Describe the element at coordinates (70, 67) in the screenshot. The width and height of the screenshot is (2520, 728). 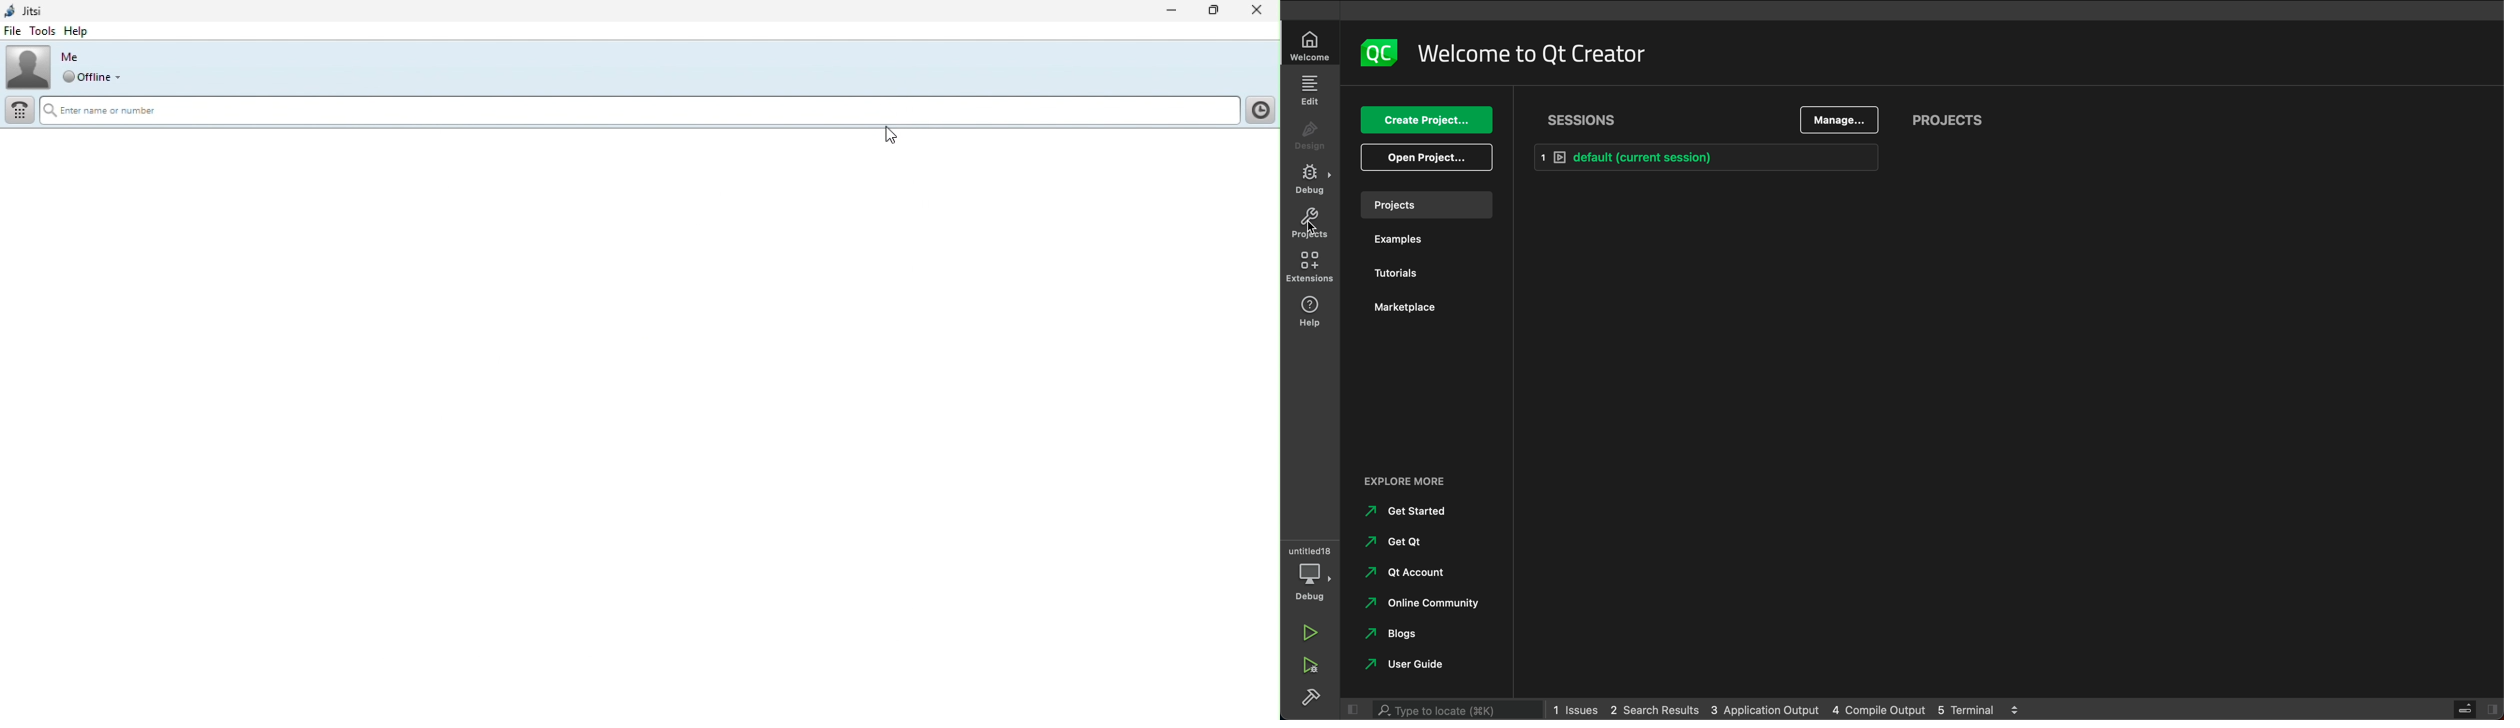
I see `Profile picture and online status` at that location.